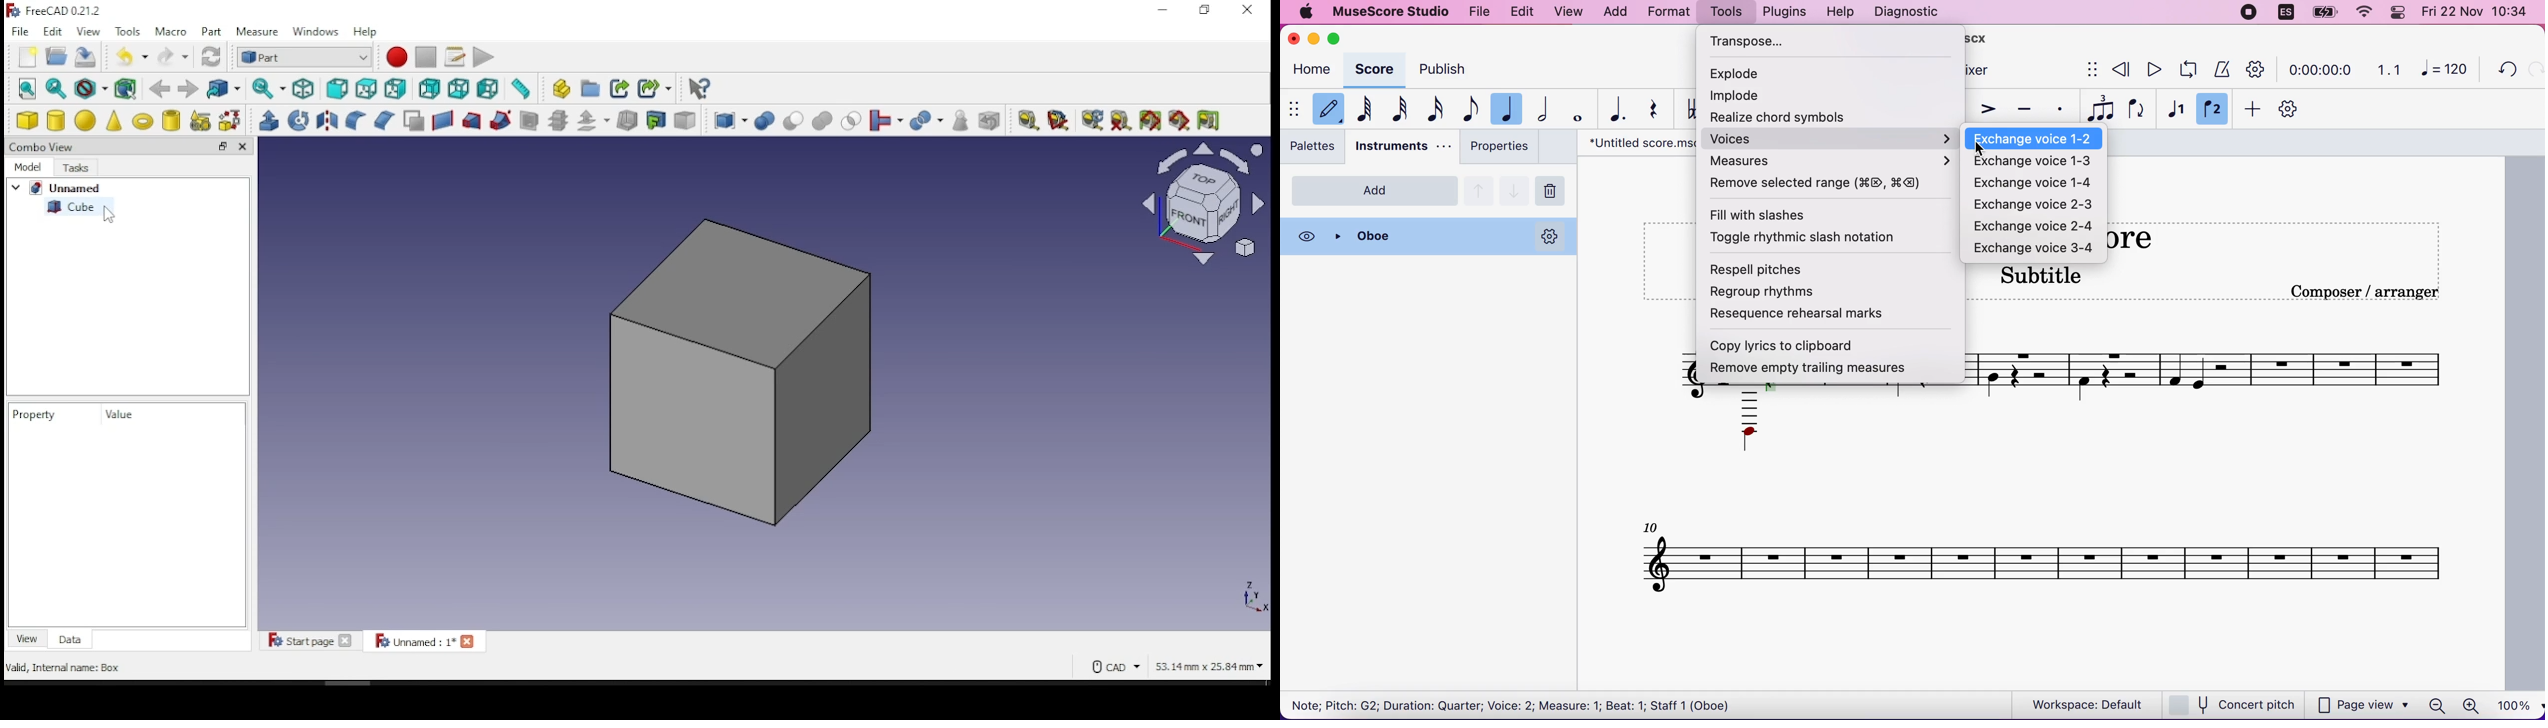 The height and width of the screenshot is (728, 2548). I want to click on zoom out, so click(2438, 702).